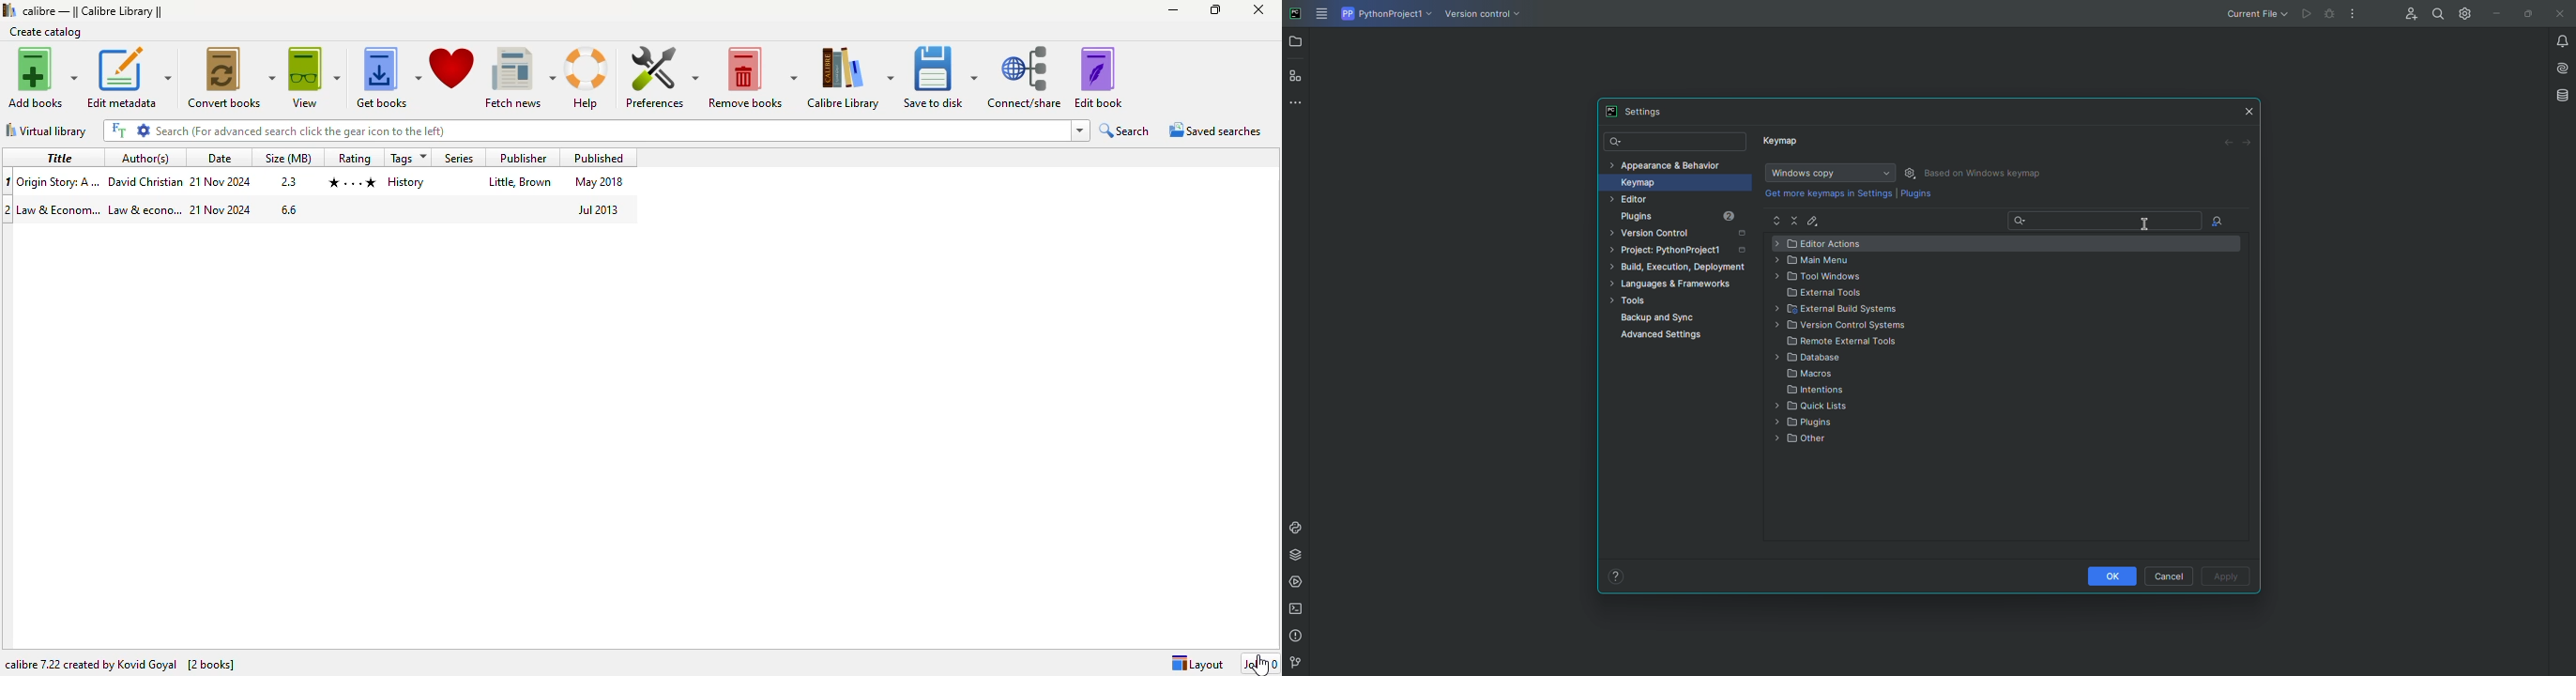 The image size is (2576, 700). What do you see at coordinates (611, 131) in the screenshot?
I see `search` at bounding box center [611, 131].